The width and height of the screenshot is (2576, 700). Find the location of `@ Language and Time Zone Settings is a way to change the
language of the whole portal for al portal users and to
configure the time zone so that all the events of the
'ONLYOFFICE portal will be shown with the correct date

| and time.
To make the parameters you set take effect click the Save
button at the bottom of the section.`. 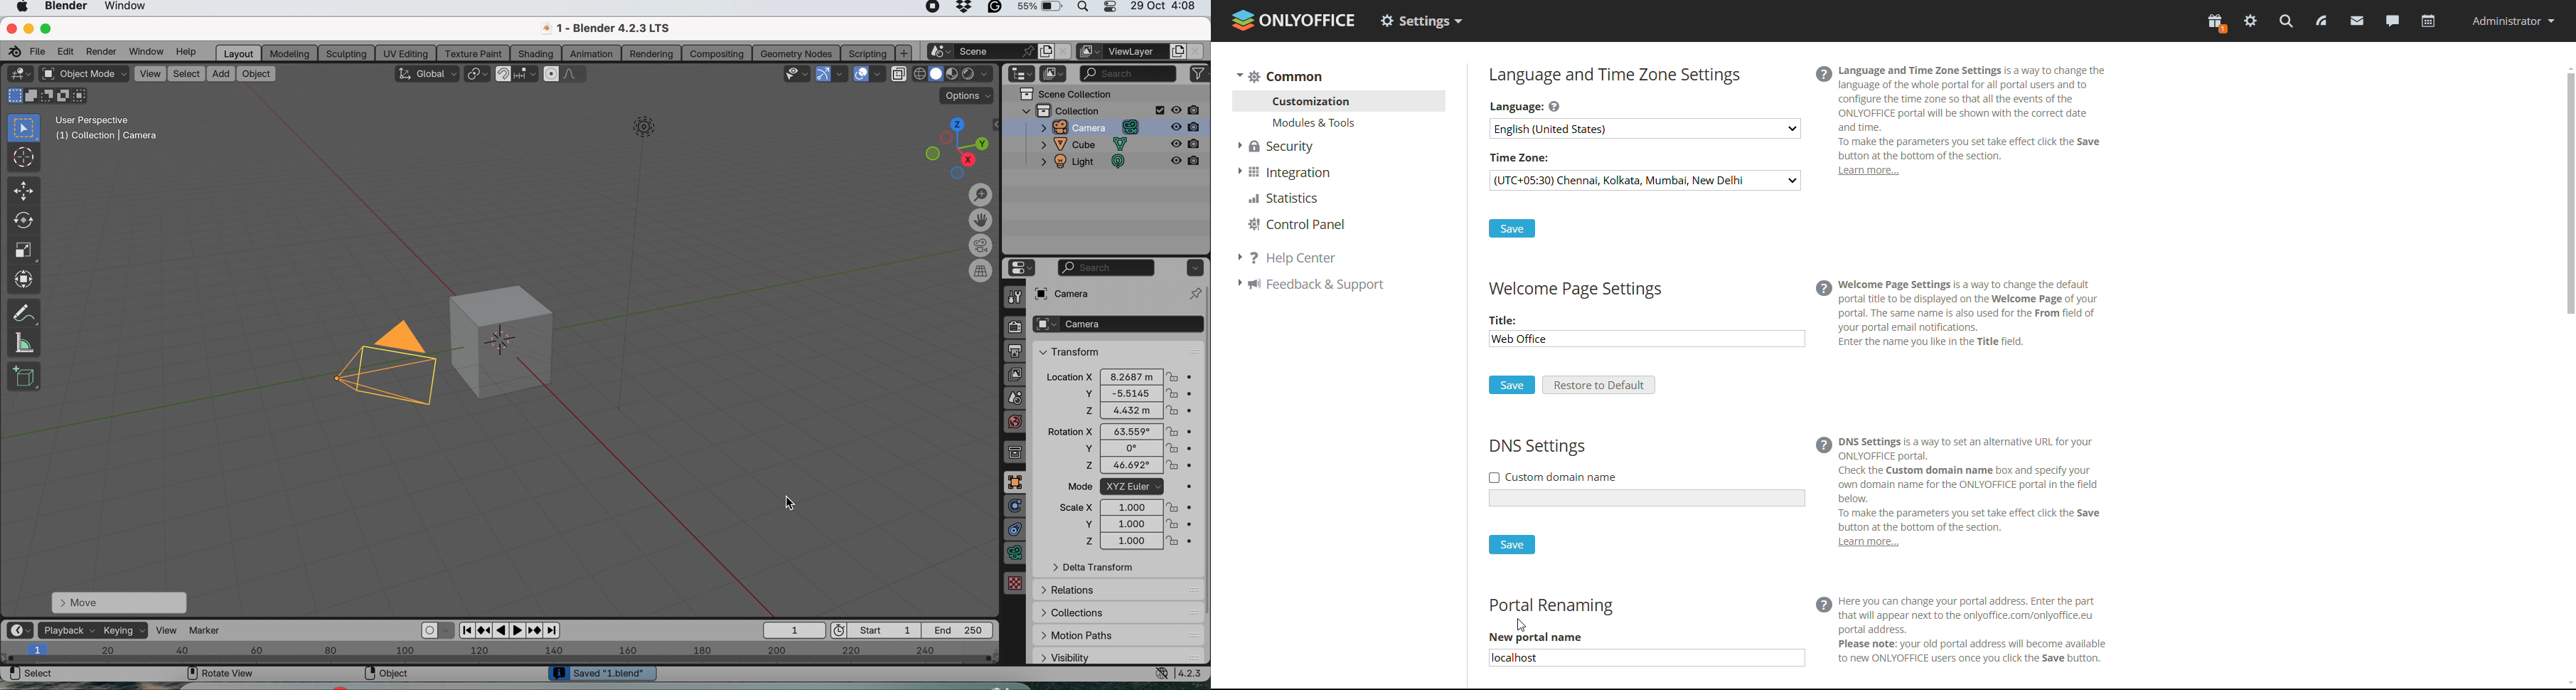

@ Language and Time Zone Settings is a way to change the
language of the whole portal for al portal users and to
configure the time zone so that all the events of the
'ONLYOFFICE portal will be shown with the correct date

| and time.
To make the parameters you set take effect click the Save
button at the bottom of the section. is located at coordinates (1982, 111).